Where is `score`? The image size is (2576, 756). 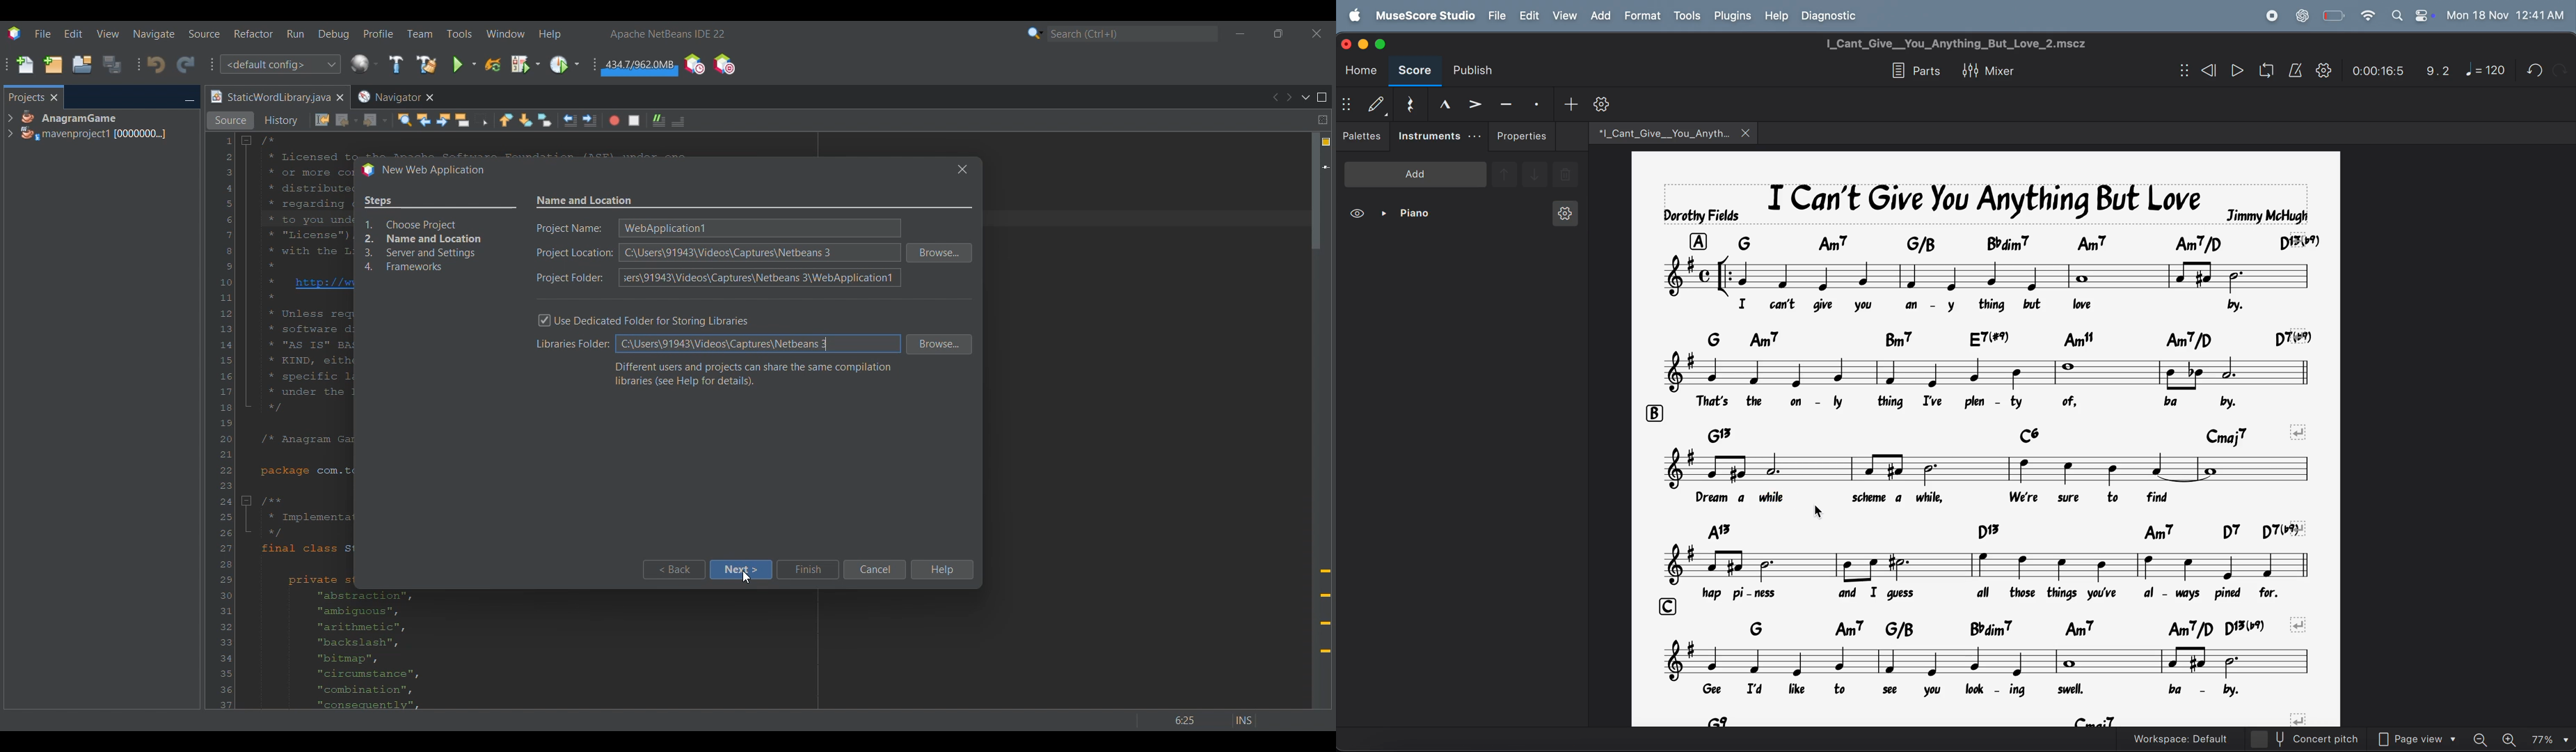
score is located at coordinates (1415, 72).